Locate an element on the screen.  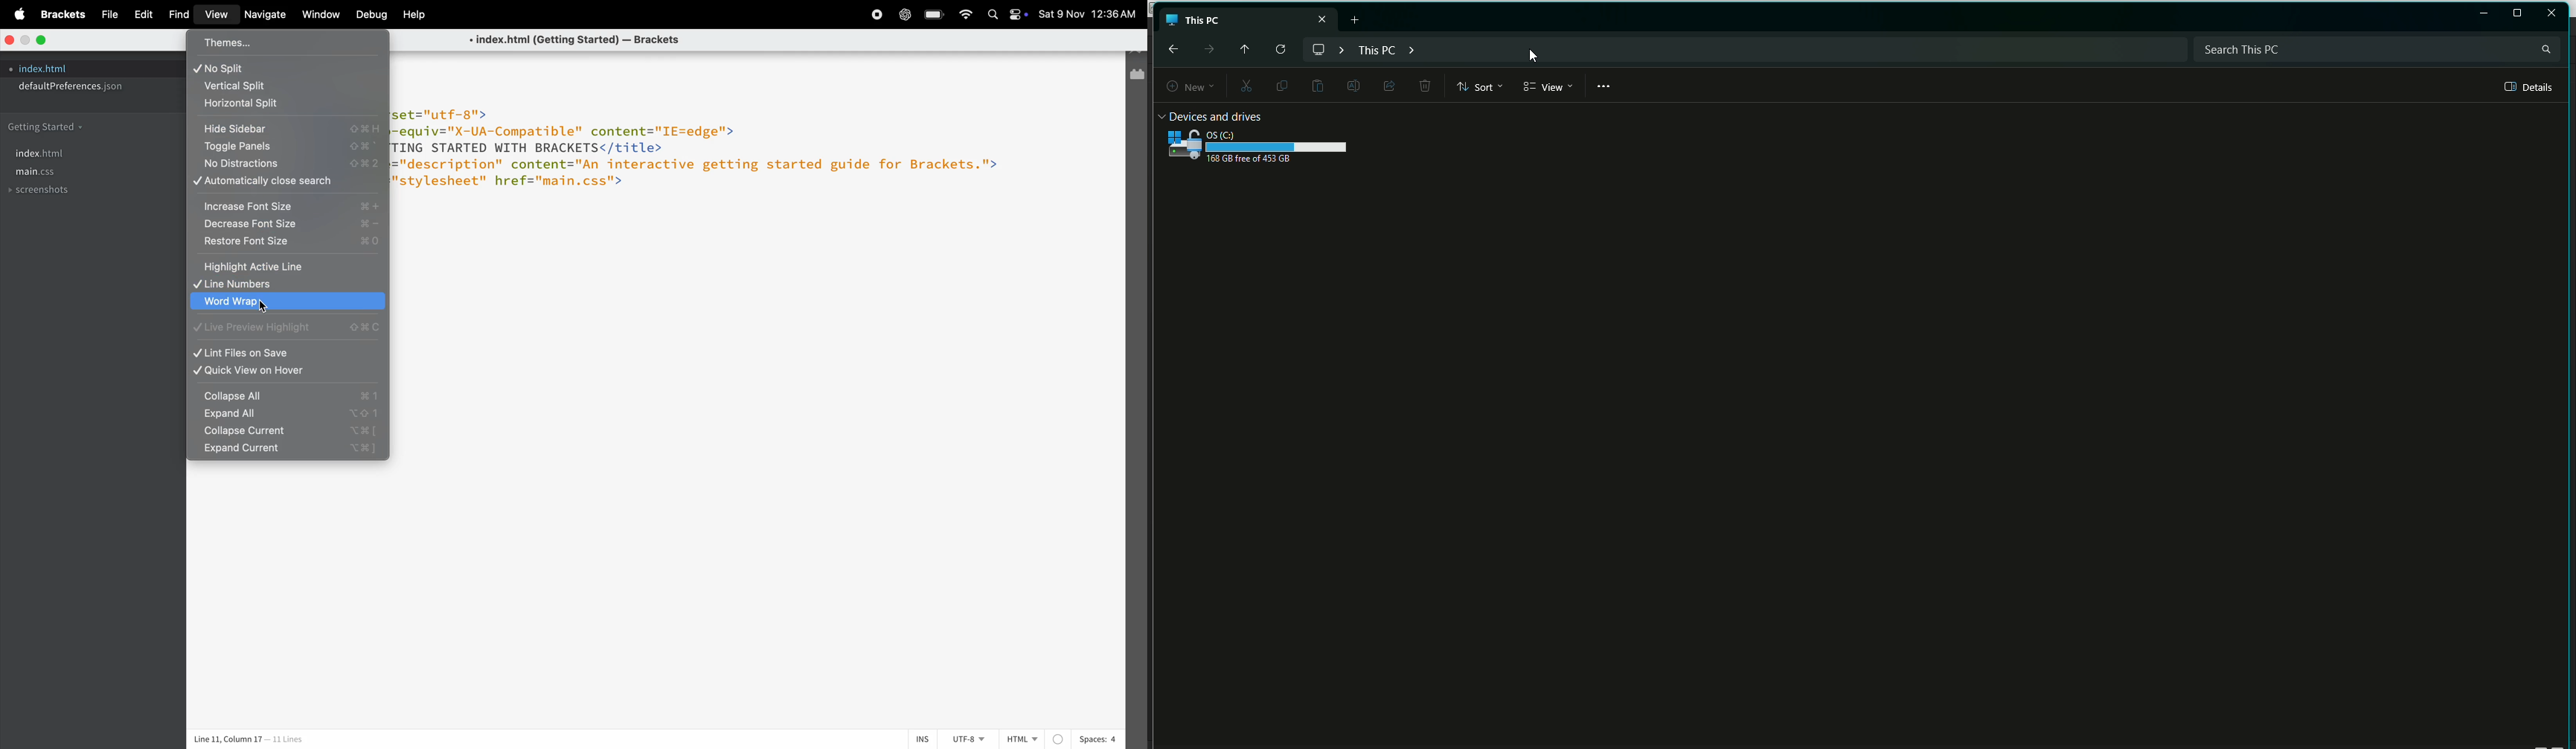
help is located at coordinates (413, 16).